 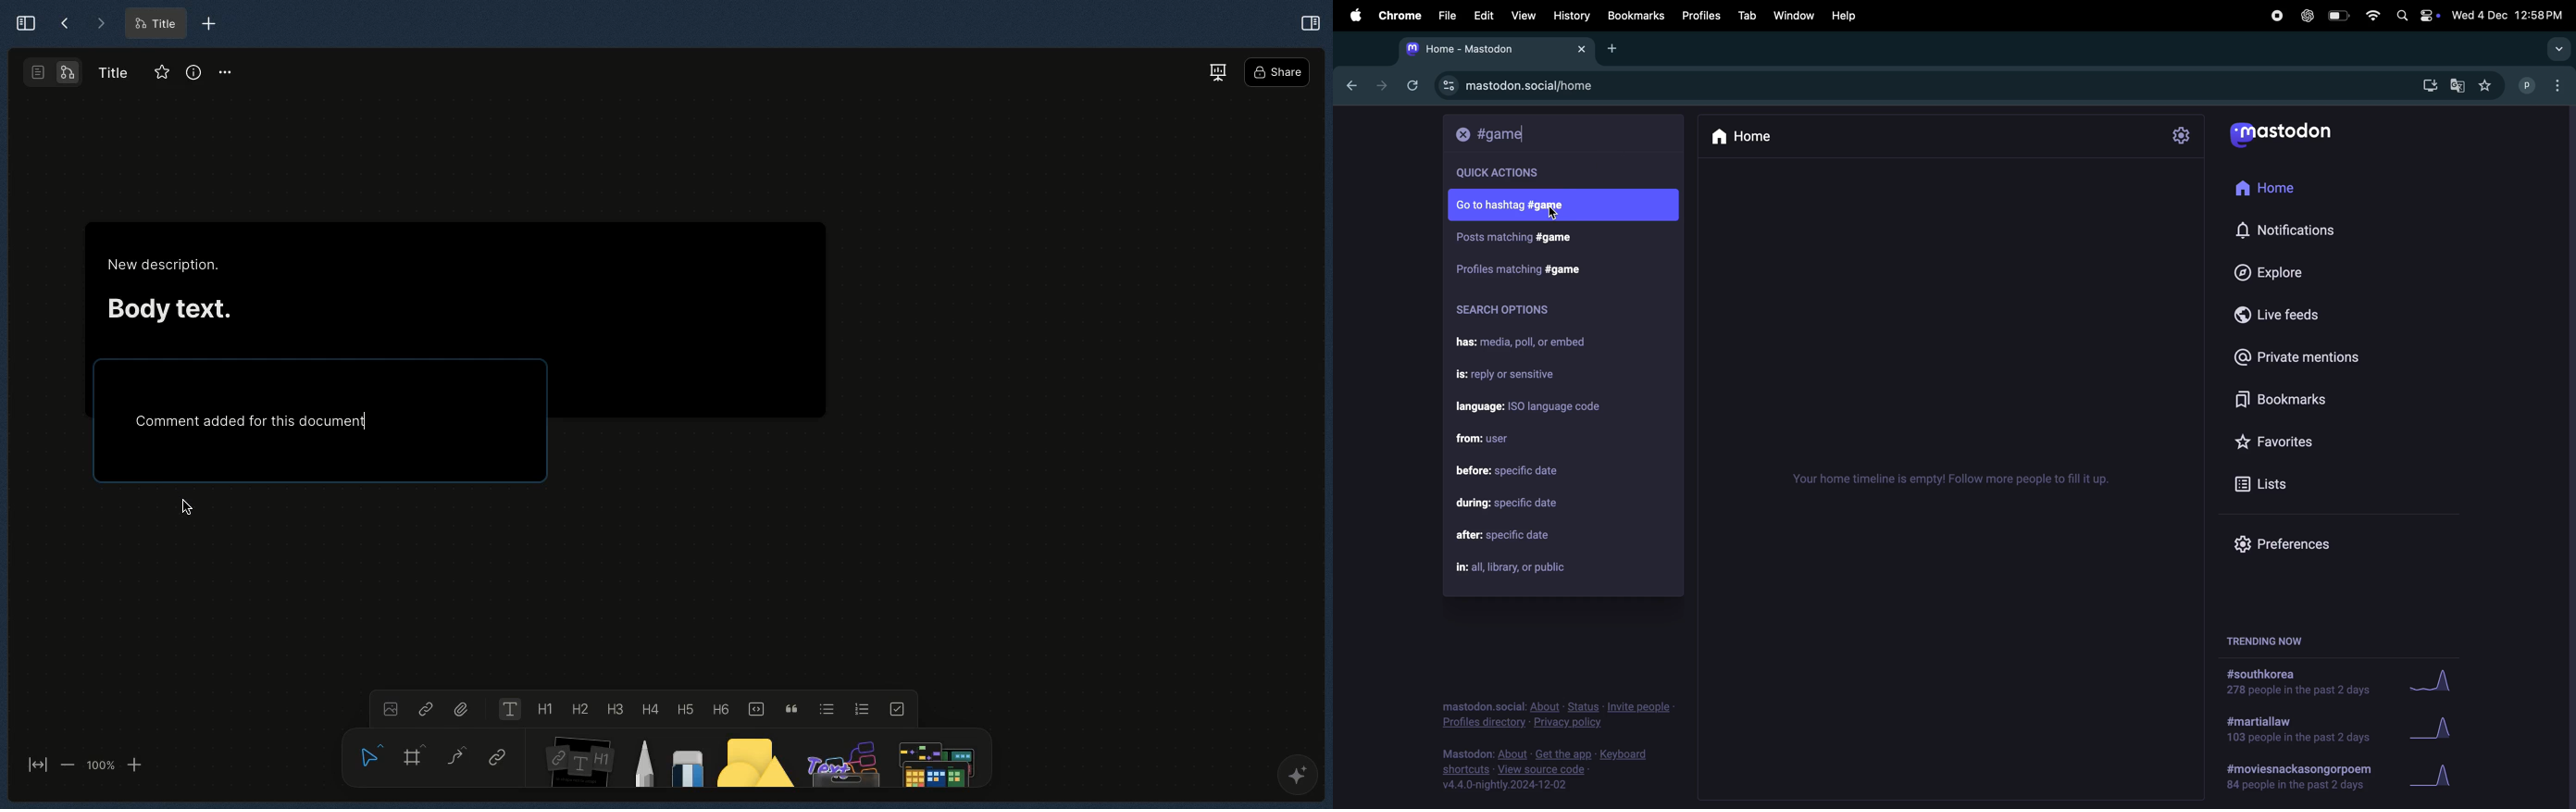 I want to click on google translate, so click(x=2460, y=83).